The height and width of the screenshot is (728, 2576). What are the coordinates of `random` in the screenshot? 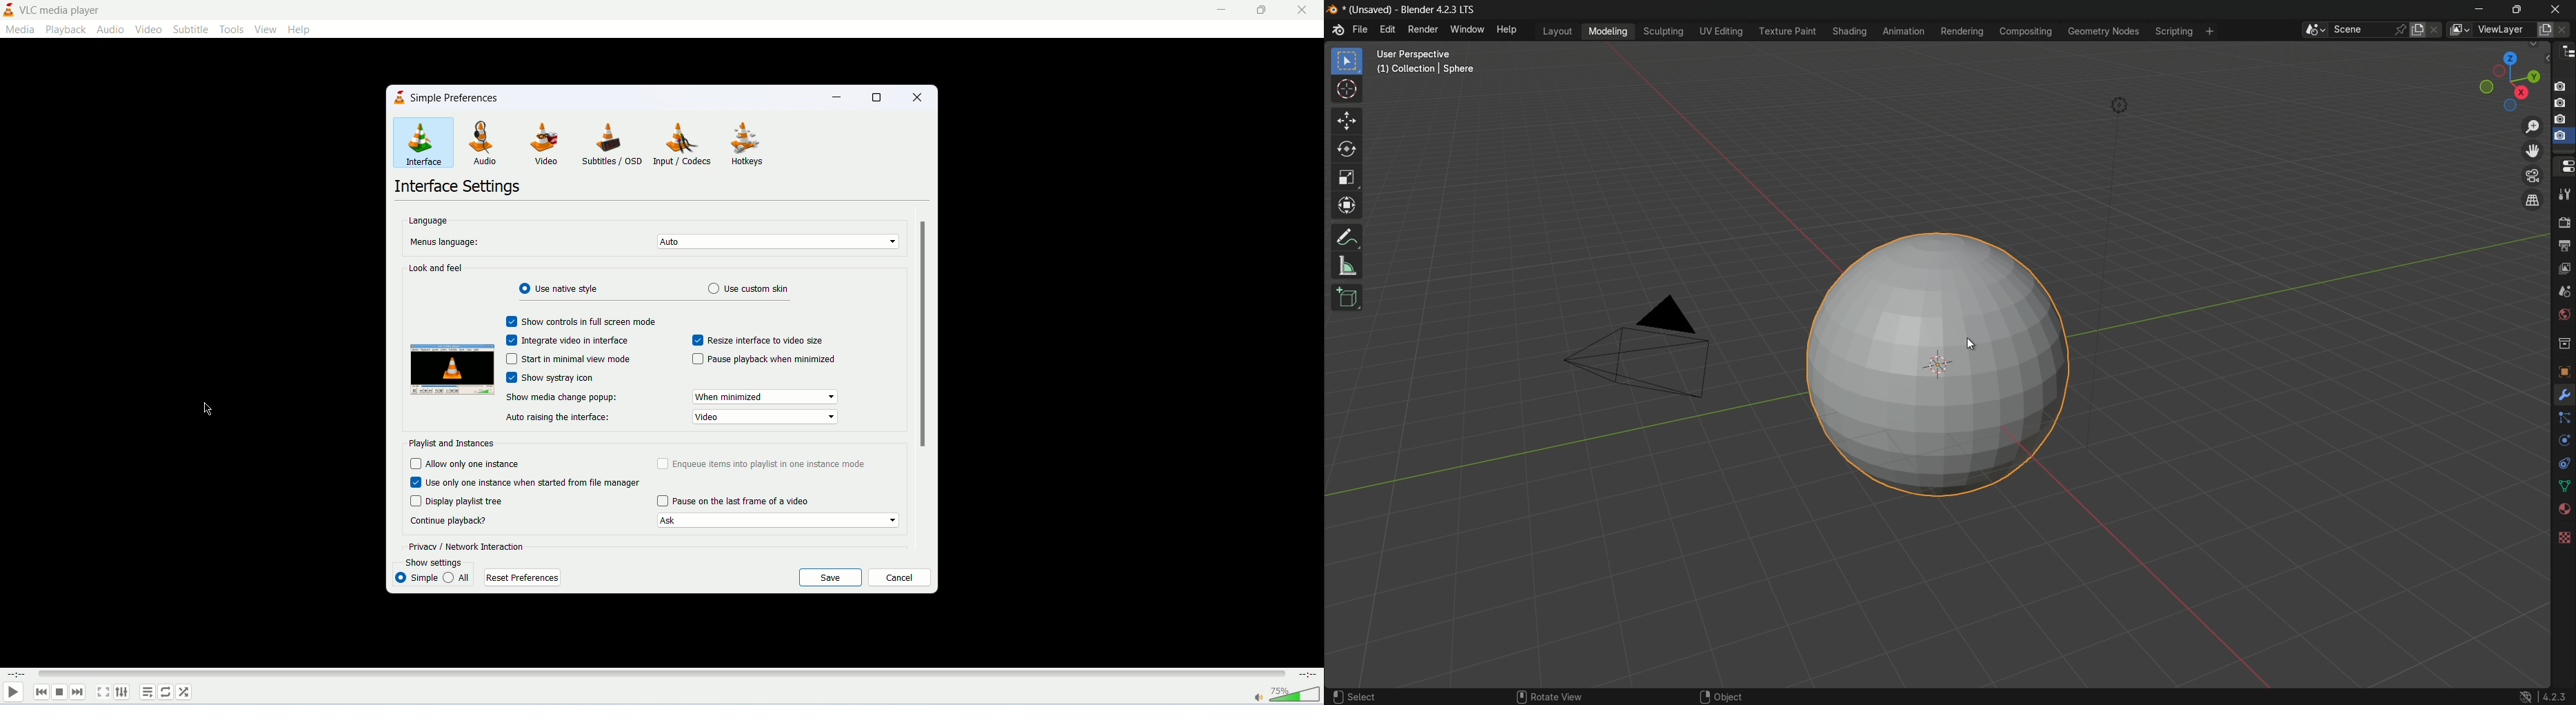 It's located at (184, 691).